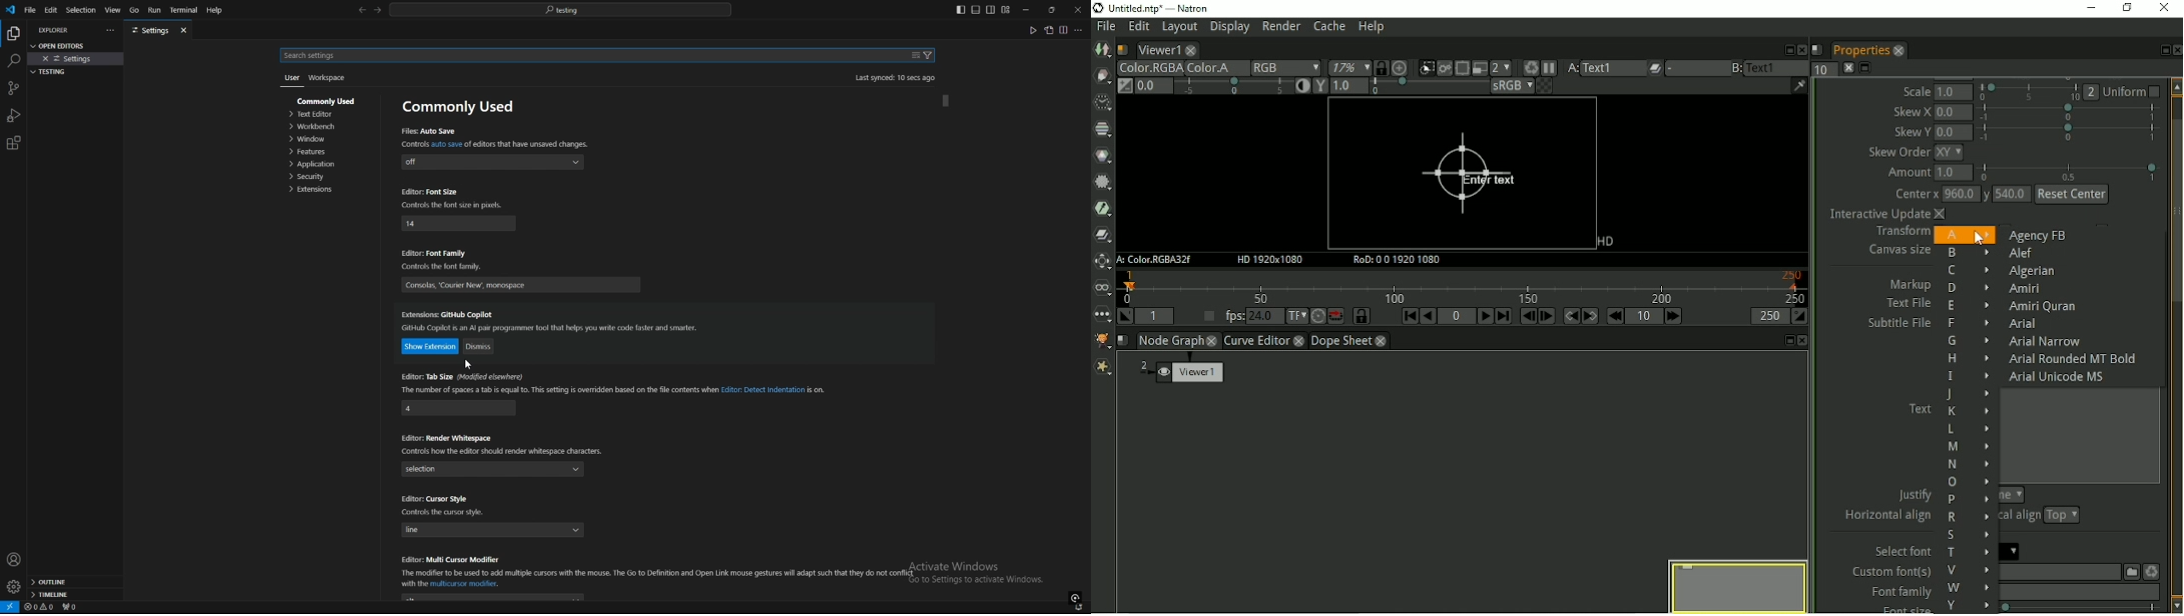  What do you see at coordinates (30, 9) in the screenshot?
I see `file` at bounding box center [30, 9].